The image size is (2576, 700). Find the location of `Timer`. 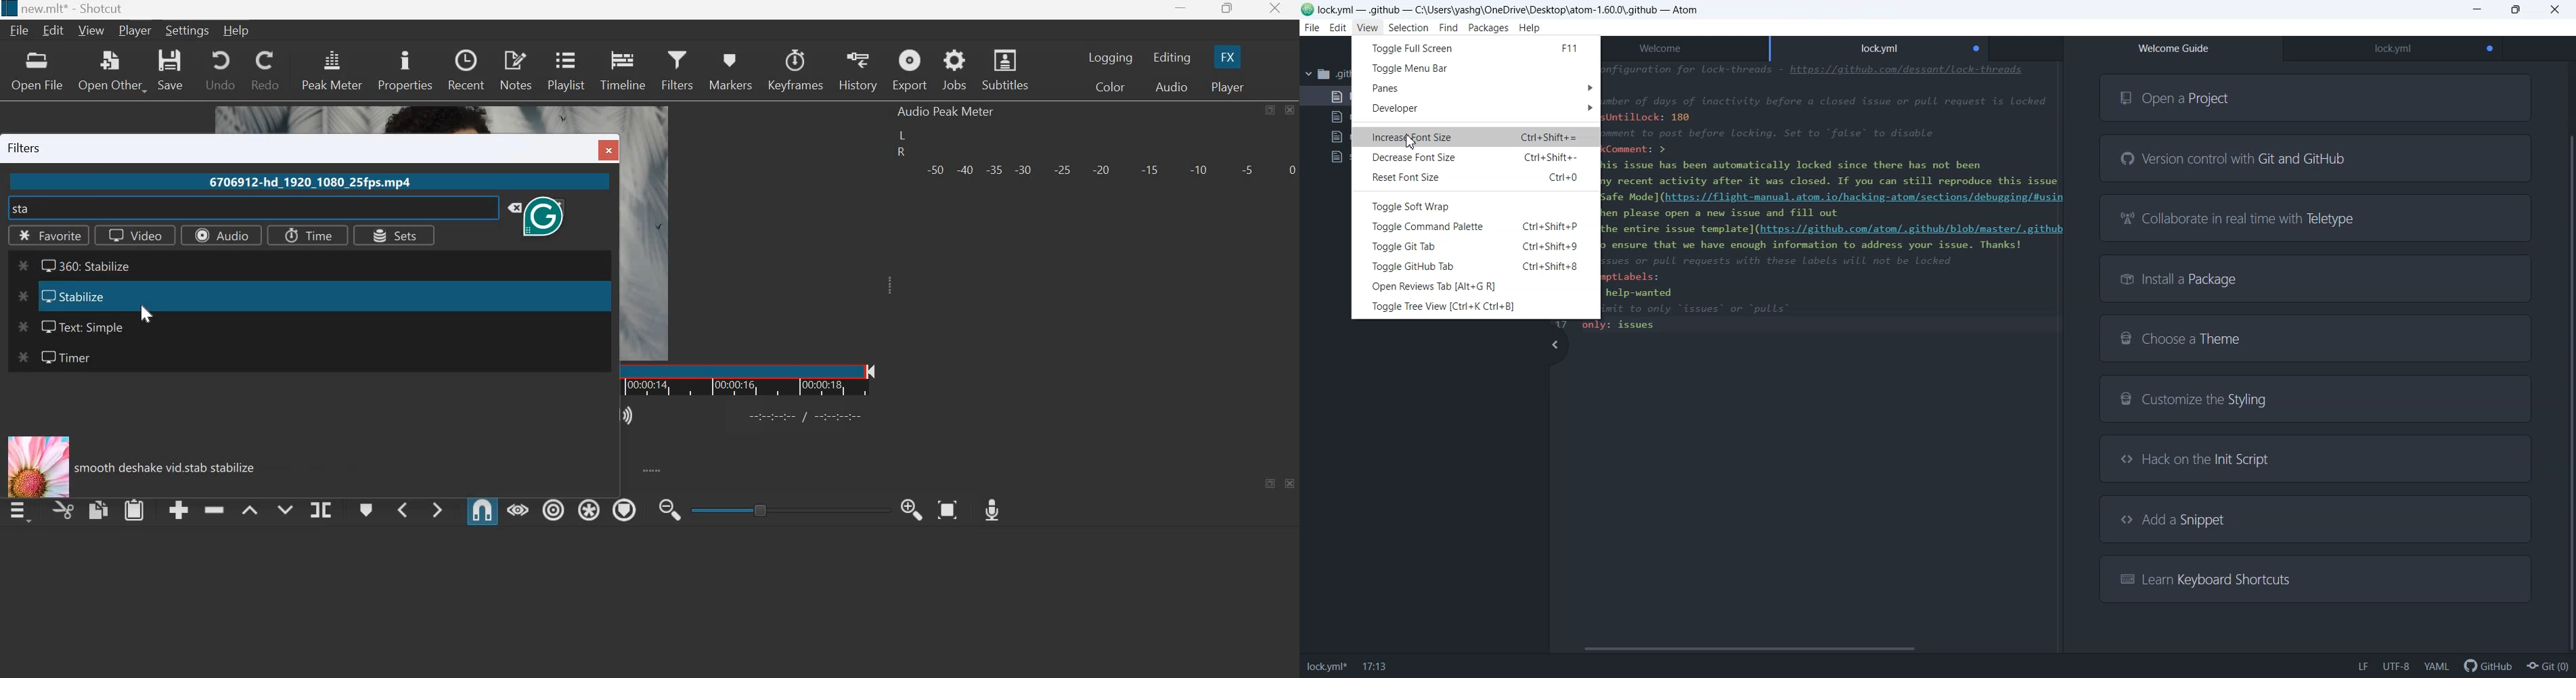

Timer is located at coordinates (53, 357).